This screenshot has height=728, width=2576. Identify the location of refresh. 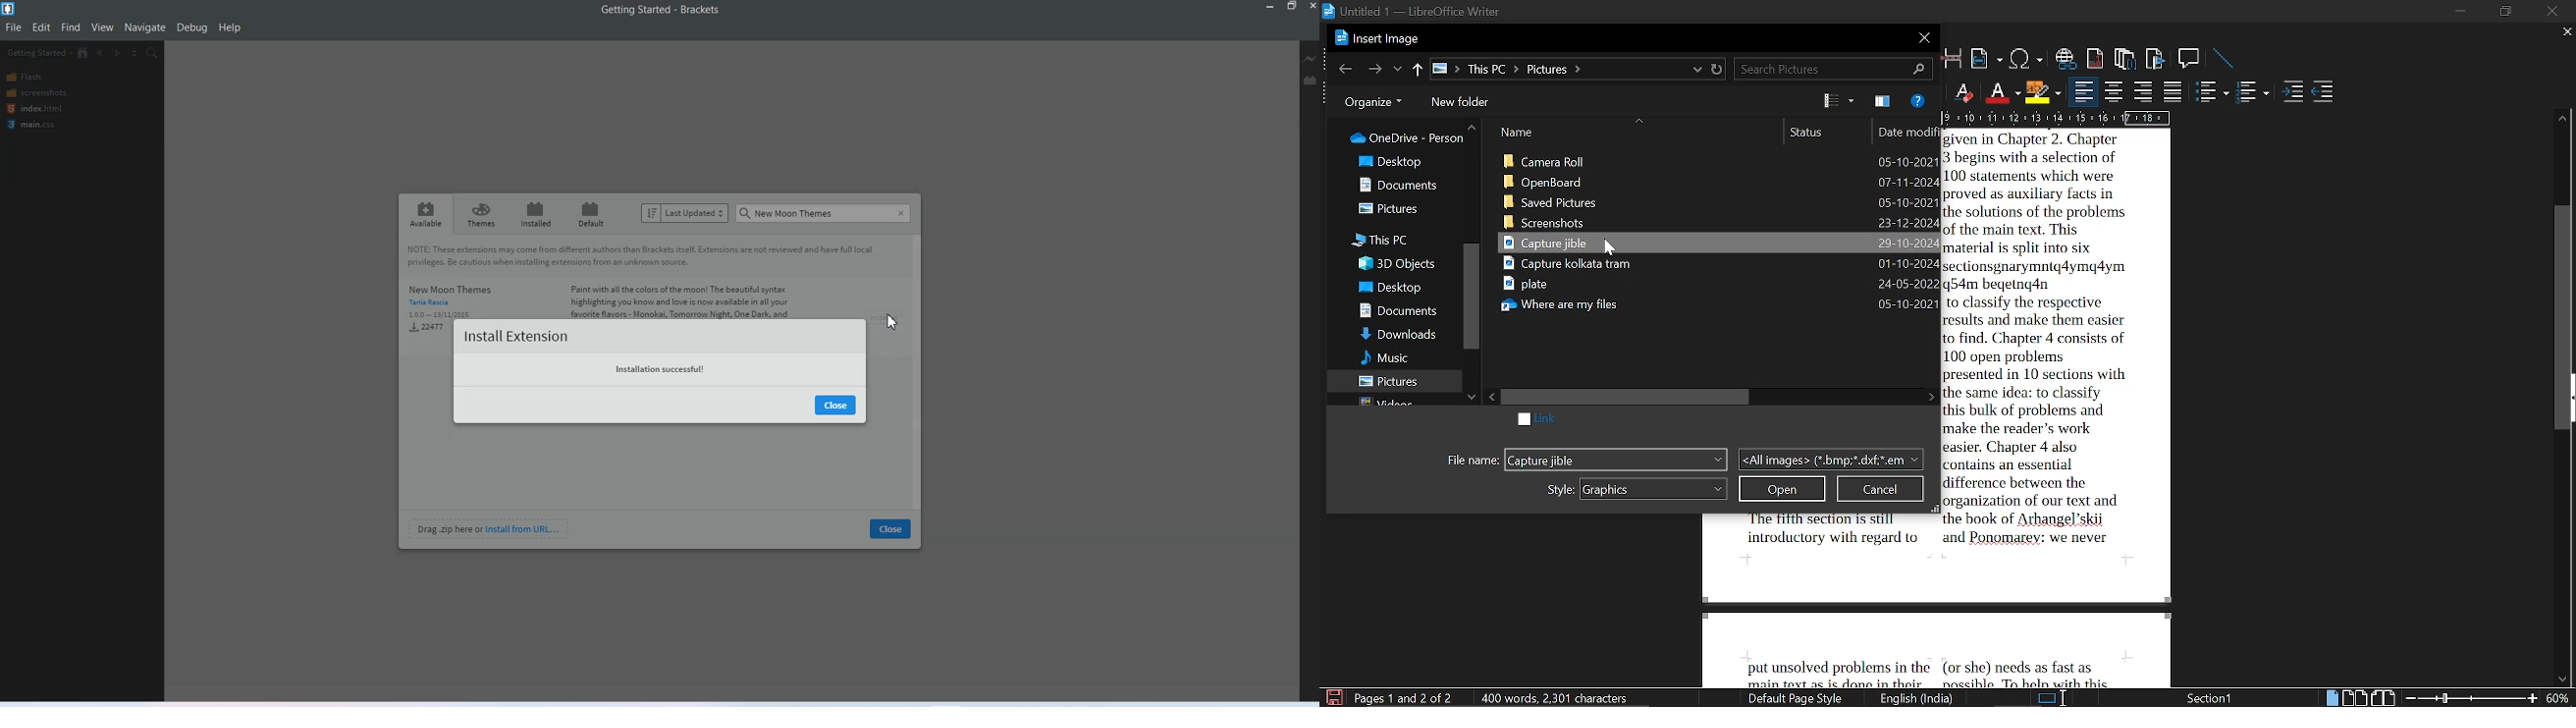
(1718, 69).